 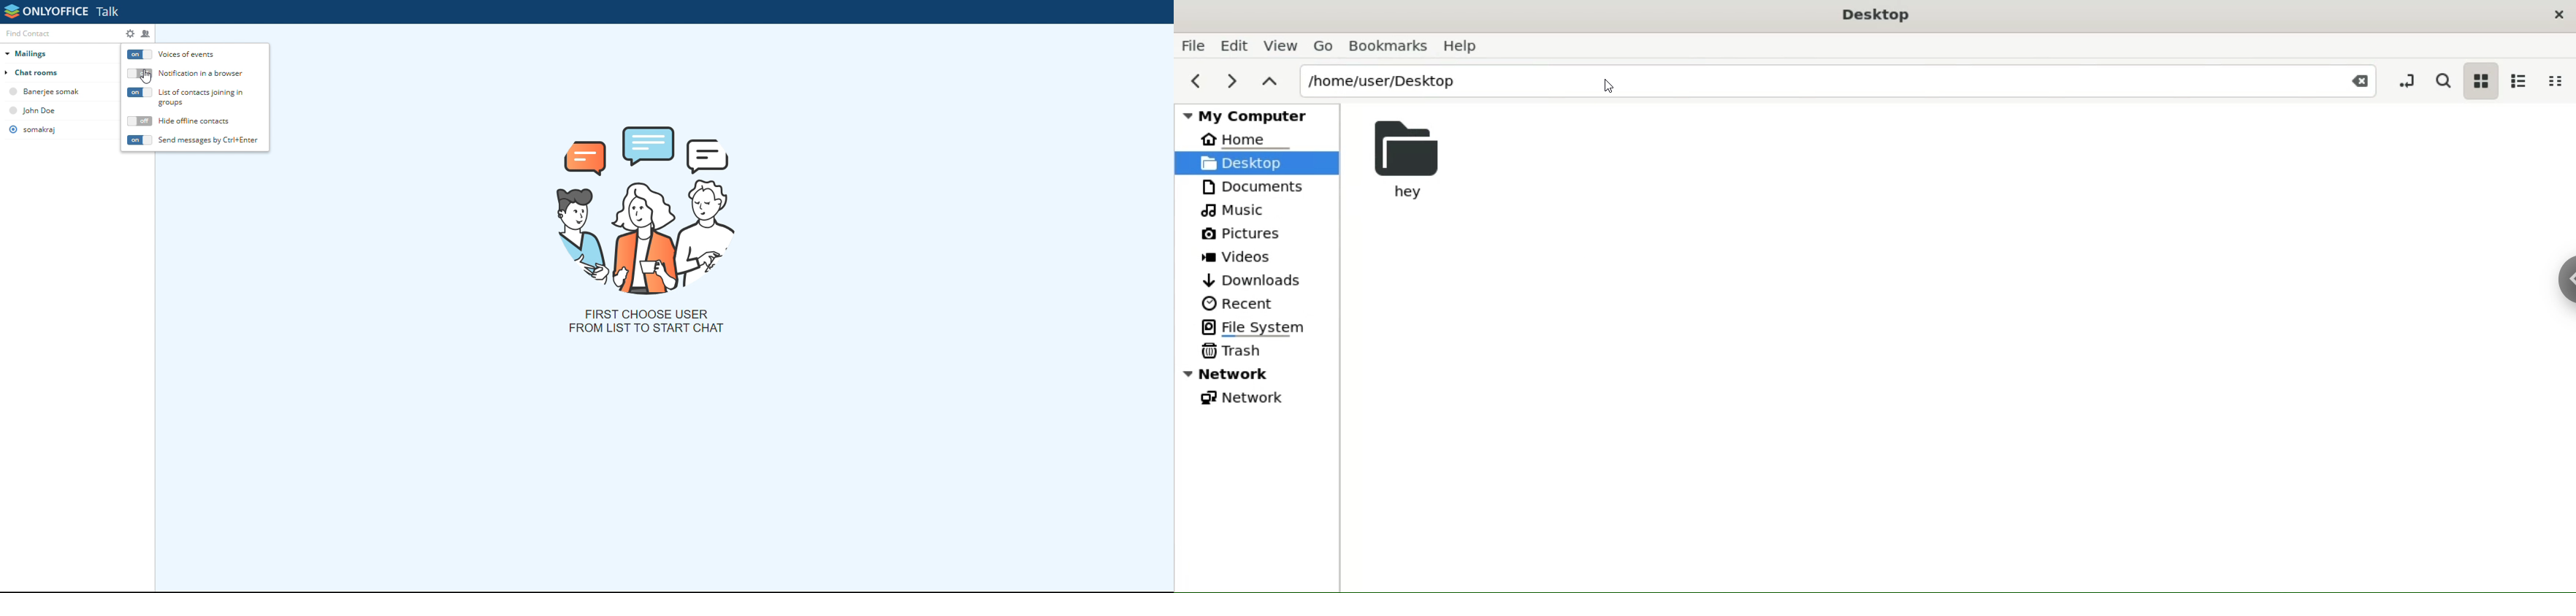 What do you see at coordinates (41, 109) in the screenshot?
I see `john dow` at bounding box center [41, 109].